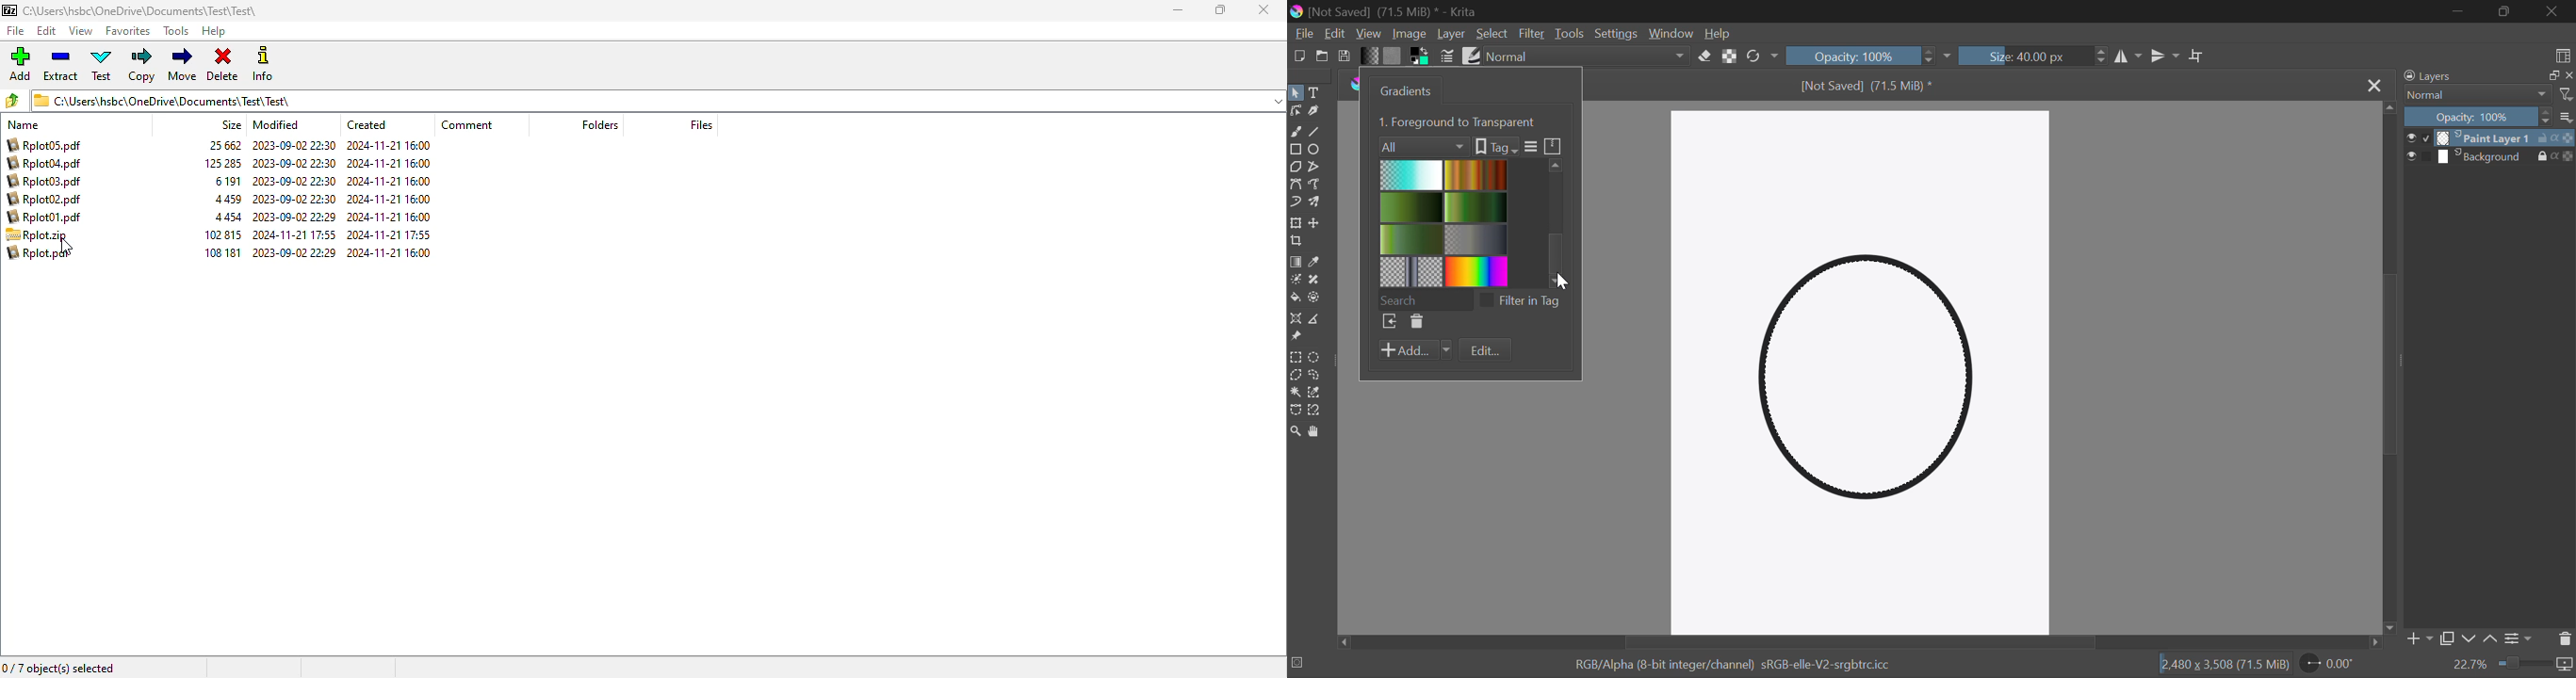 The width and height of the screenshot is (2576, 700). I want to click on 2 Green Gradient, so click(1413, 209).